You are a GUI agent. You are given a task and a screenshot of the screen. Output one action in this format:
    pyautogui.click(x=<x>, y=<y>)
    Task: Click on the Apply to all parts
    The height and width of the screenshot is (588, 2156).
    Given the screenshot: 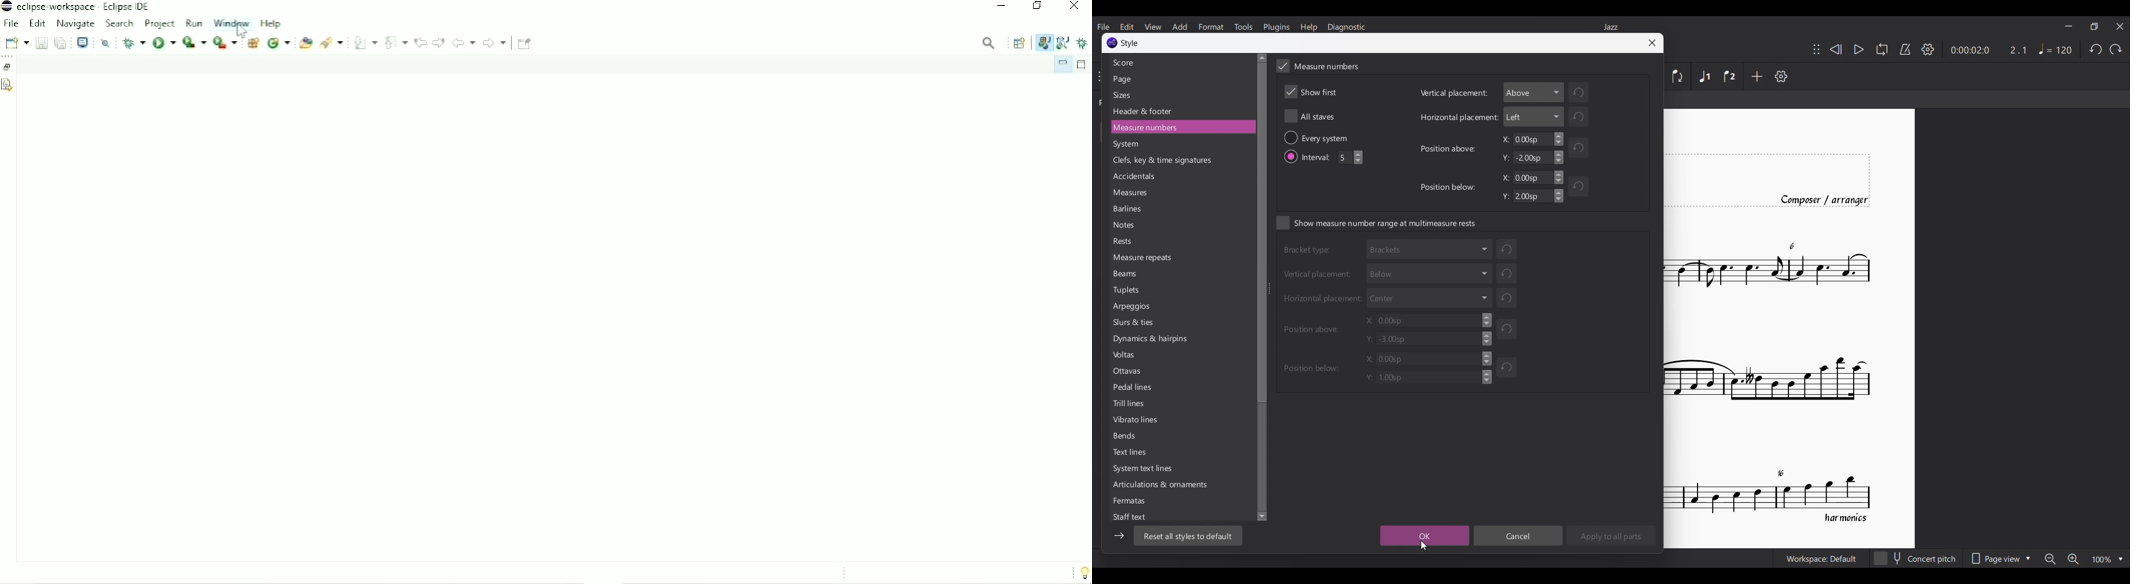 What is the action you would take?
    pyautogui.click(x=1611, y=535)
    